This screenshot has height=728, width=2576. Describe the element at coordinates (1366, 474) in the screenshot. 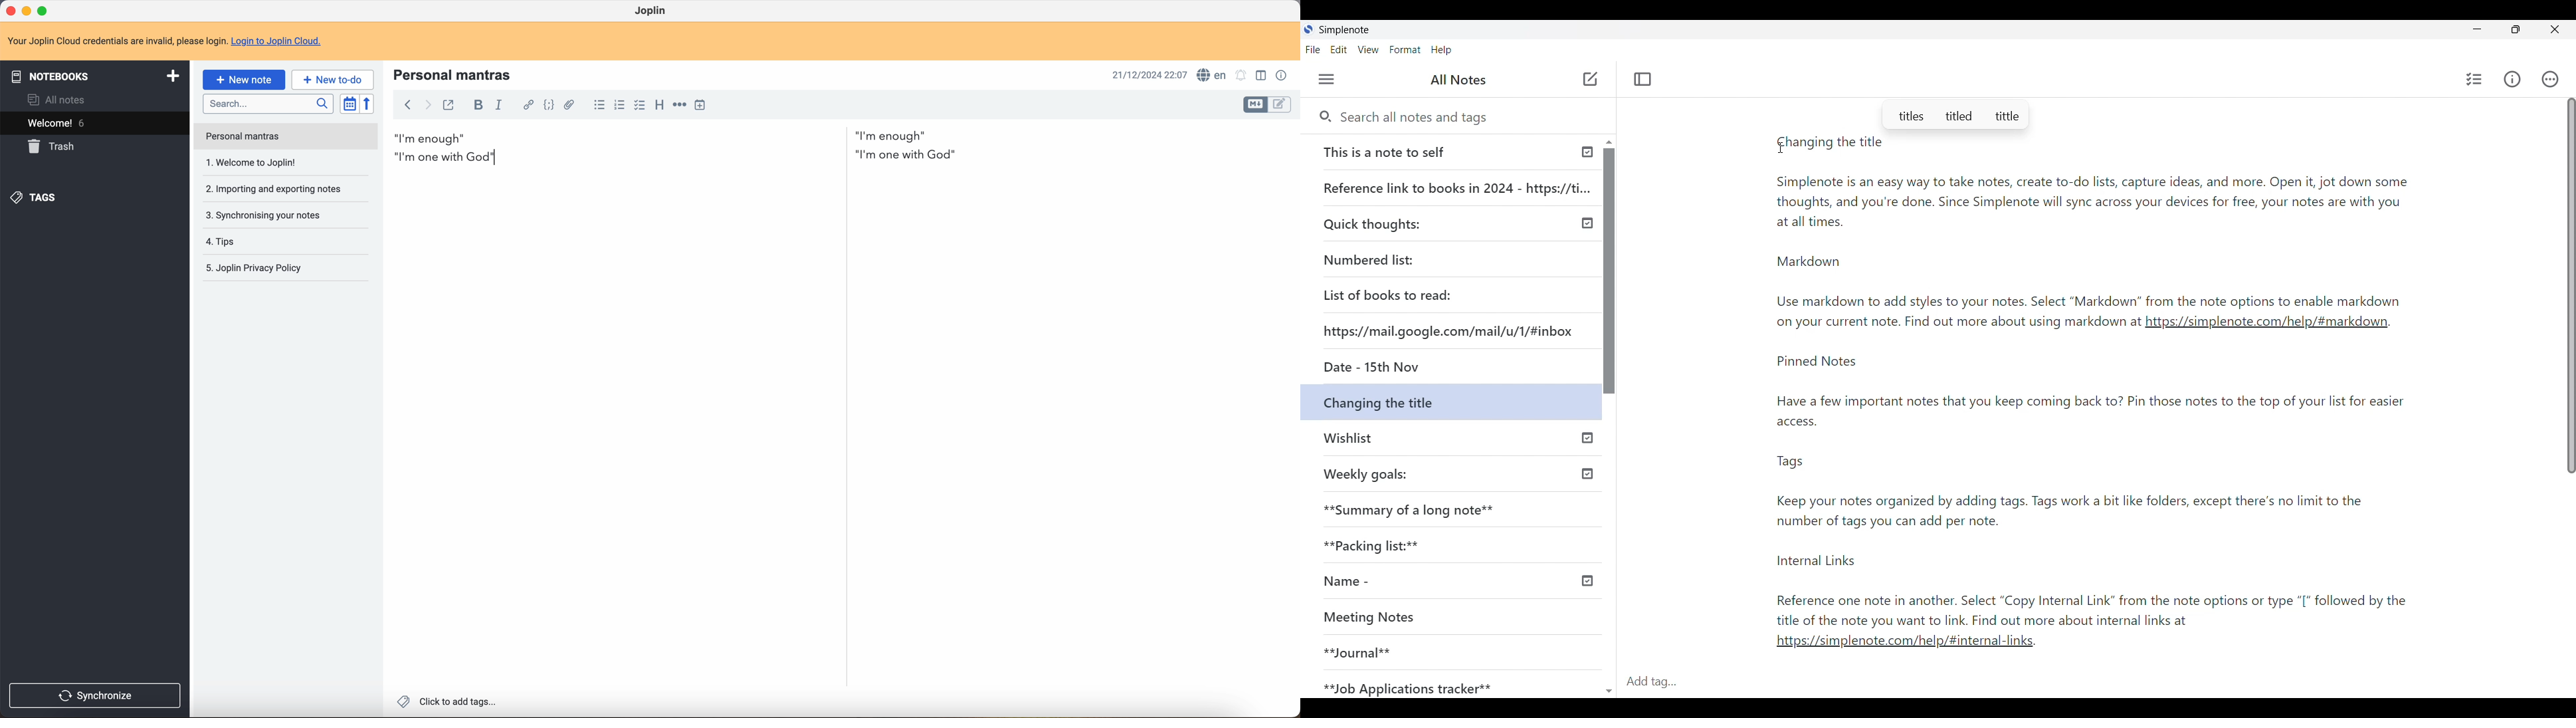

I see `Weekly goals` at that location.